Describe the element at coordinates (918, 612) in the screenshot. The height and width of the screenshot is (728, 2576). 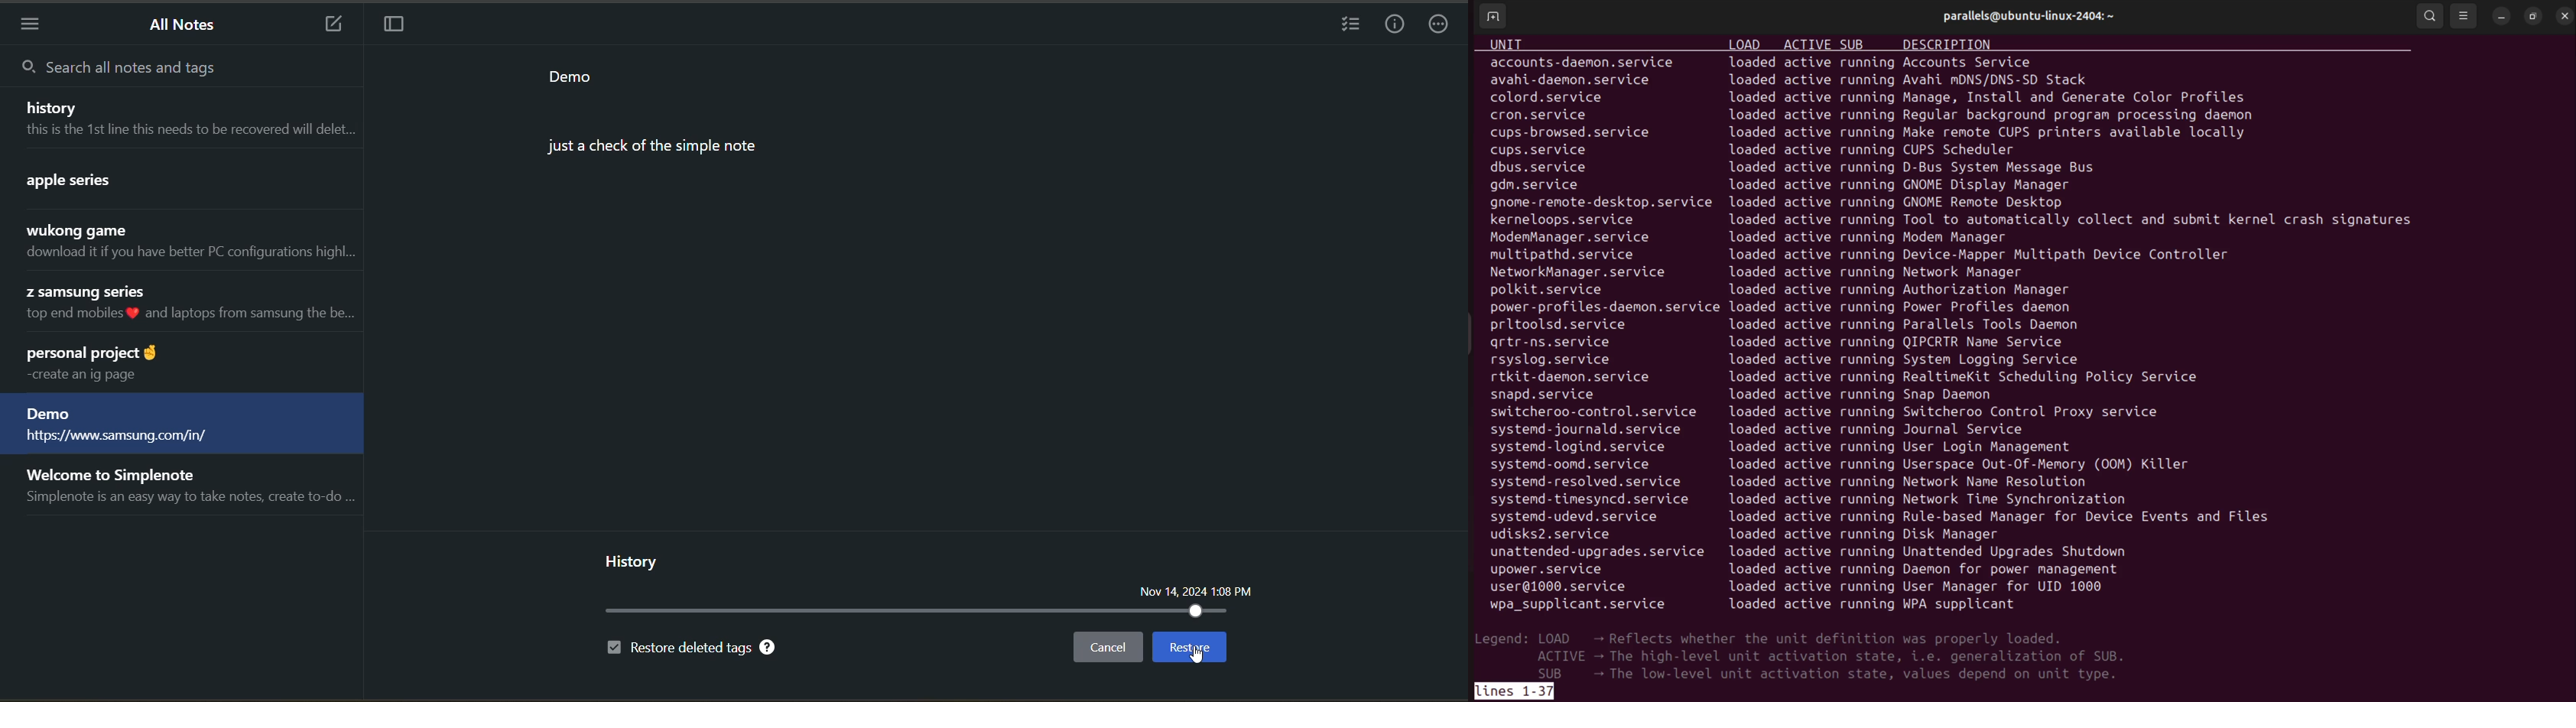
I see `note version slider` at that location.